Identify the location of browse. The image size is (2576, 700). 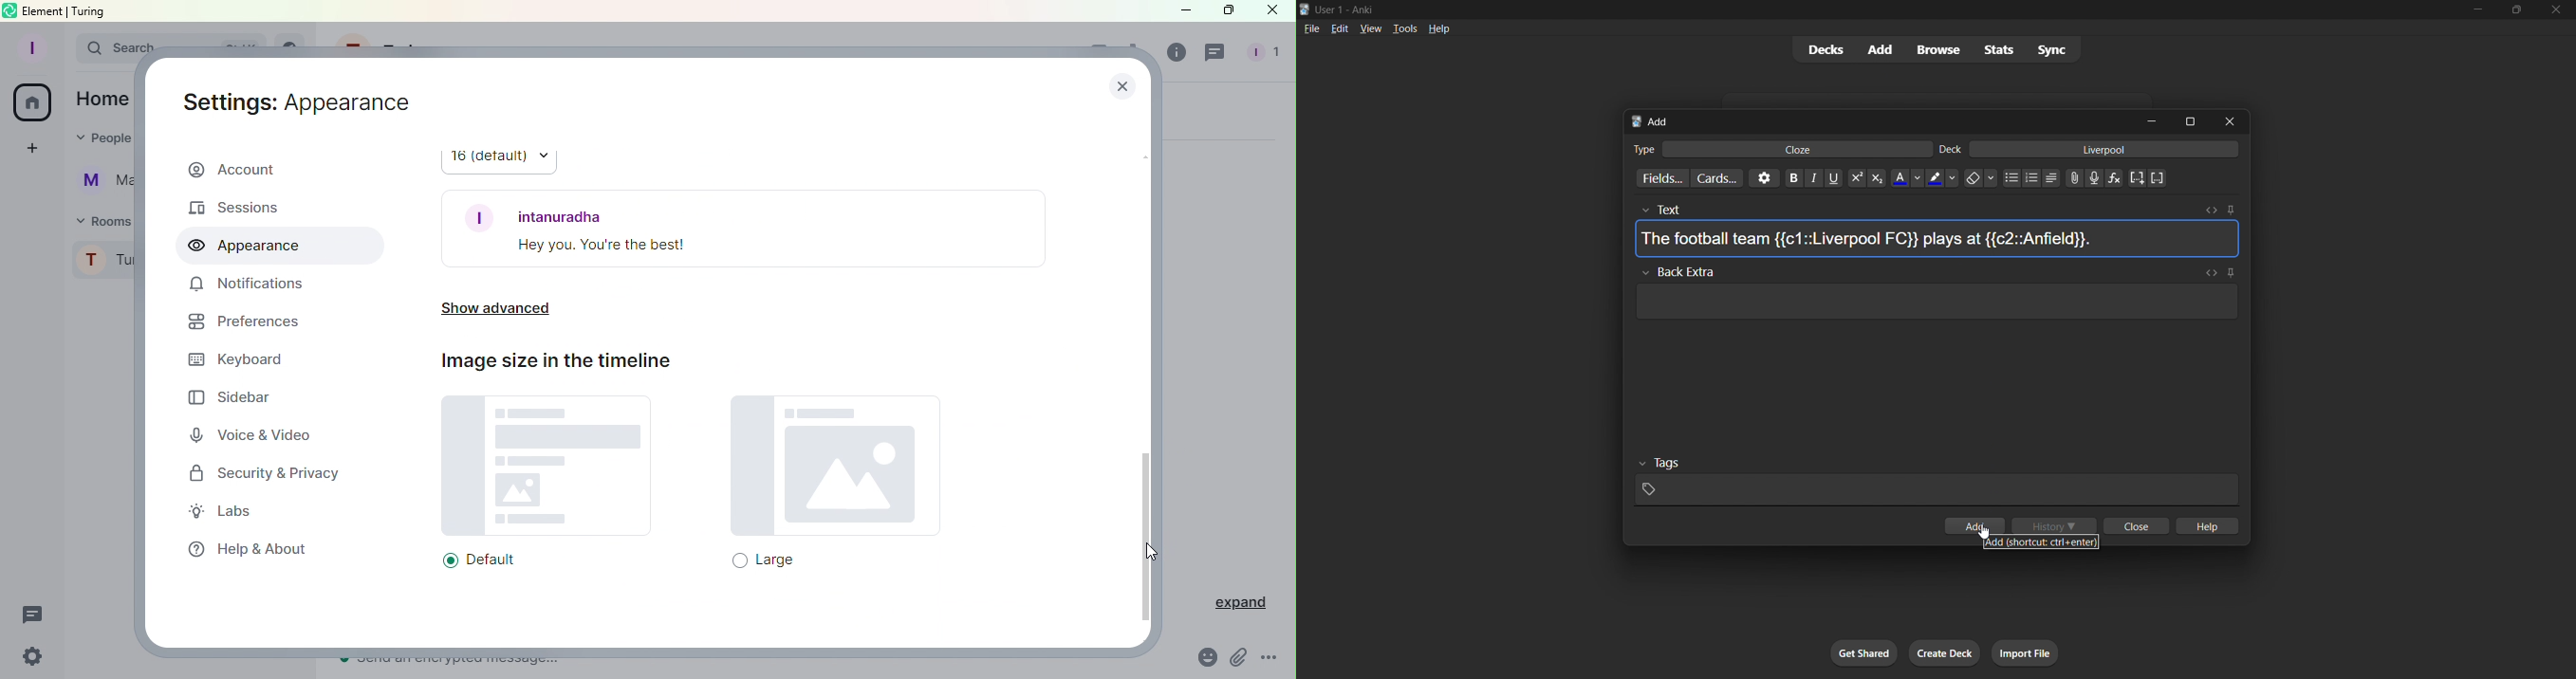
(1935, 49).